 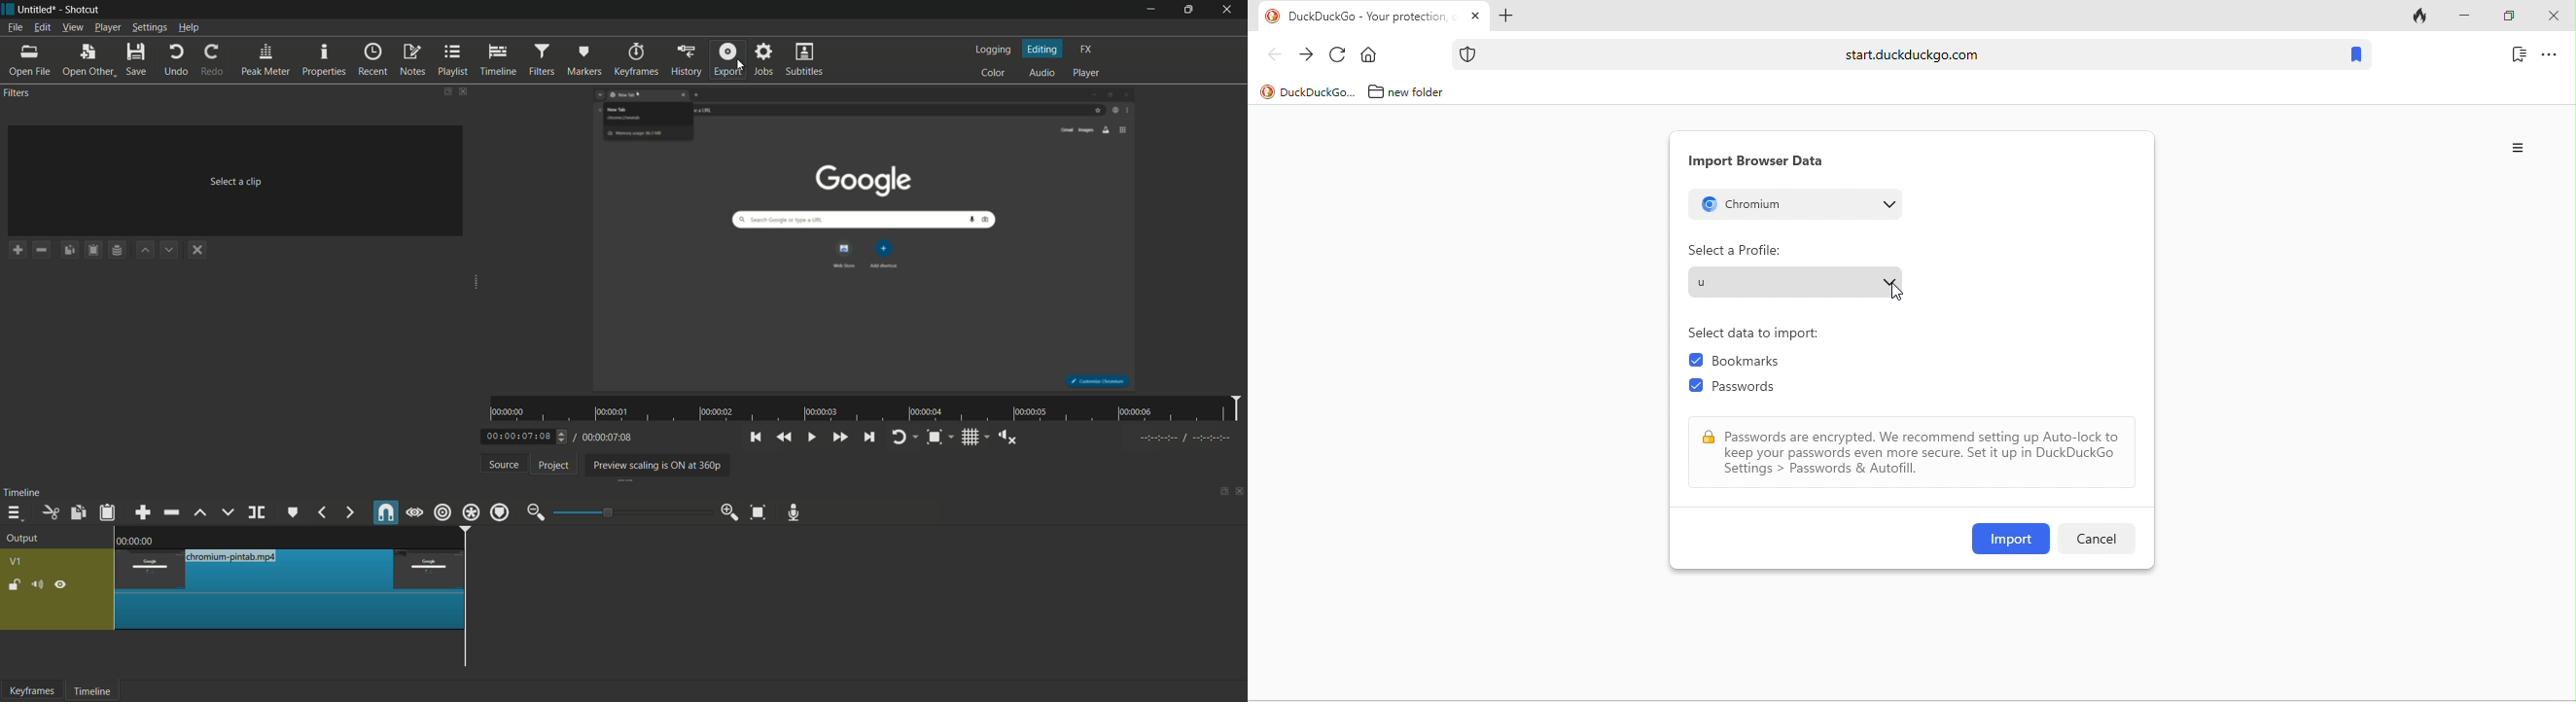 What do you see at coordinates (2463, 17) in the screenshot?
I see `minimize` at bounding box center [2463, 17].